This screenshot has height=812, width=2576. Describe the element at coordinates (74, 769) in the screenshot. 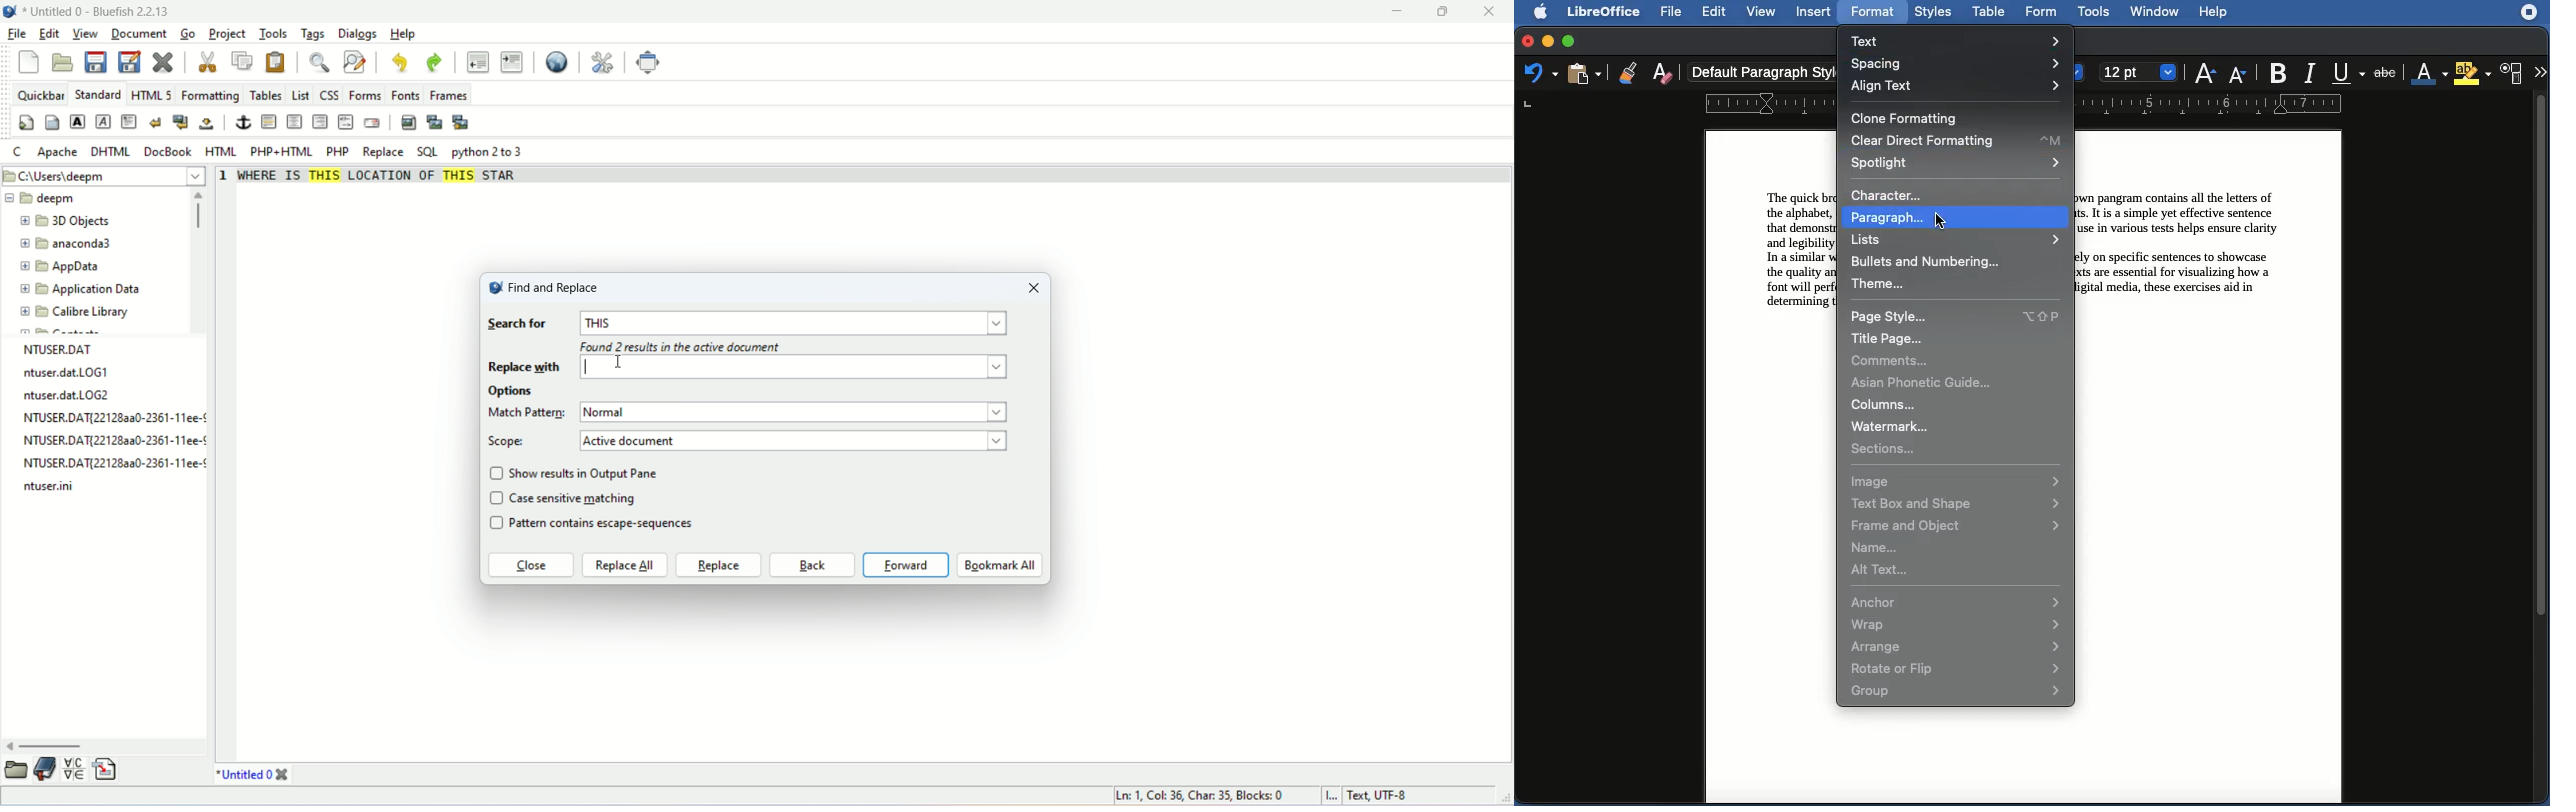

I see `char map` at that location.